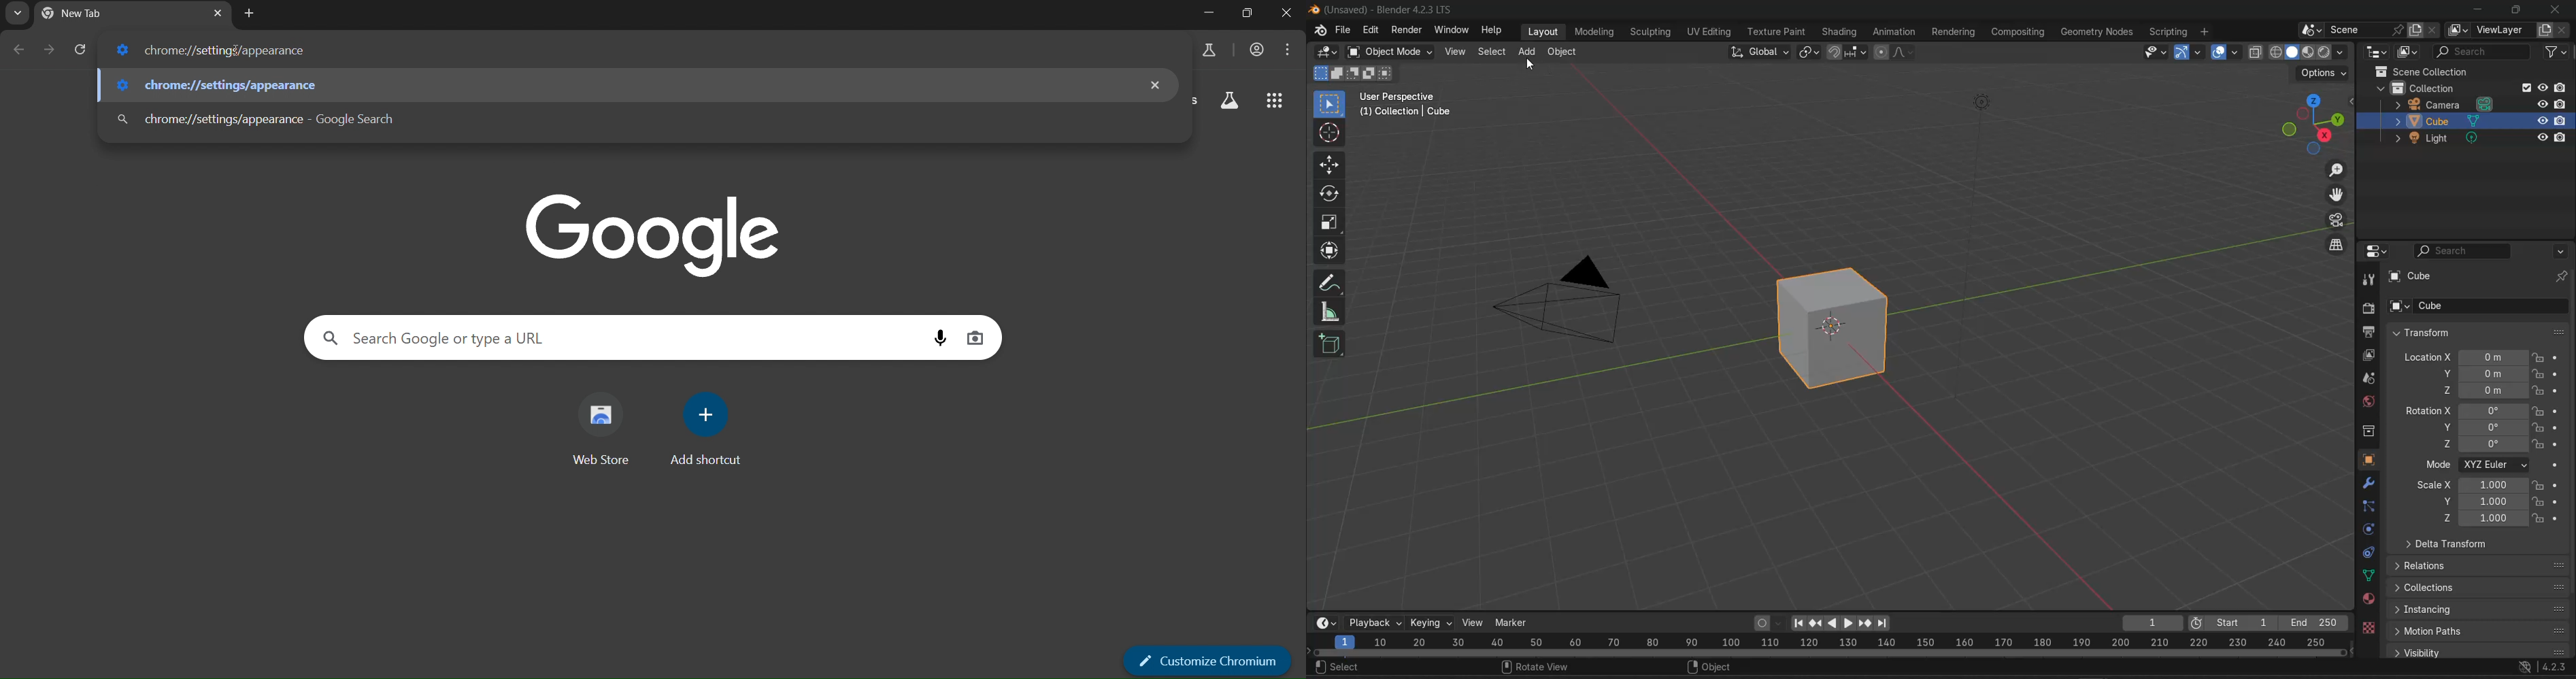 The image size is (2576, 700). Describe the element at coordinates (1456, 51) in the screenshot. I see `view` at that location.